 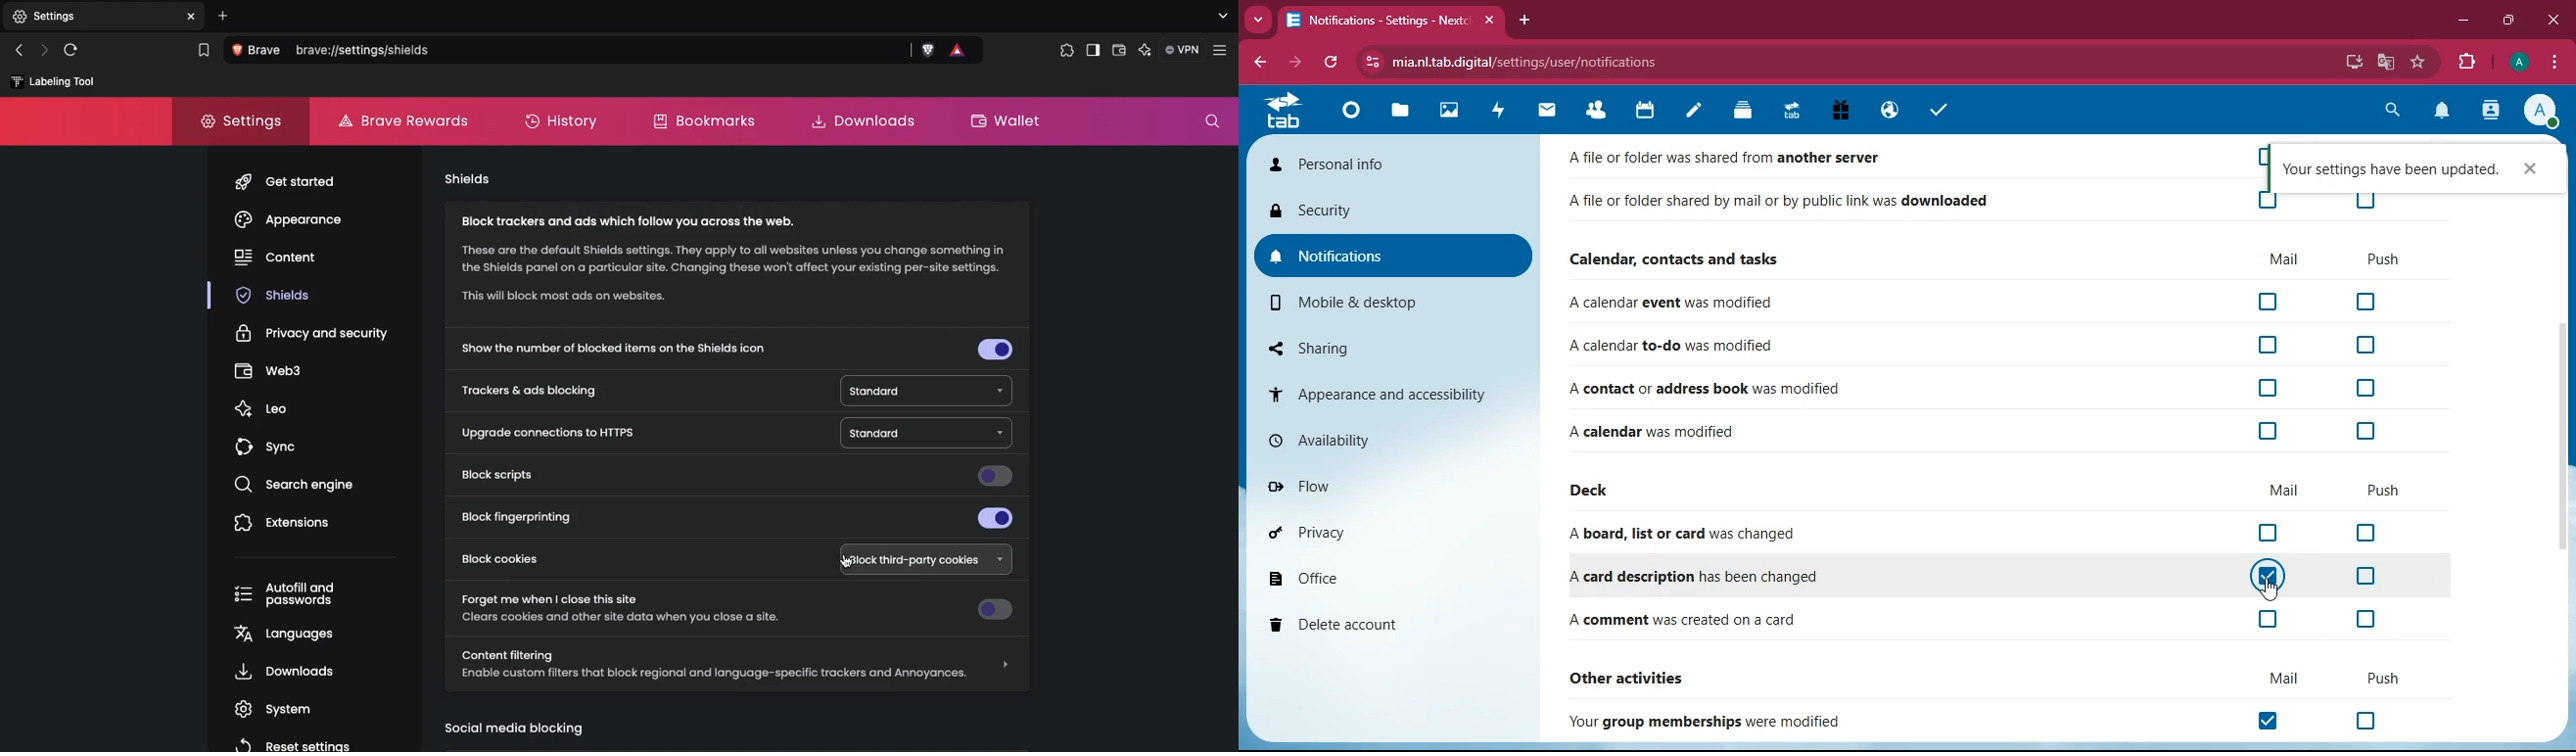 What do you see at coordinates (2386, 62) in the screenshot?
I see `google translate` at bounding box center [2386, 62].